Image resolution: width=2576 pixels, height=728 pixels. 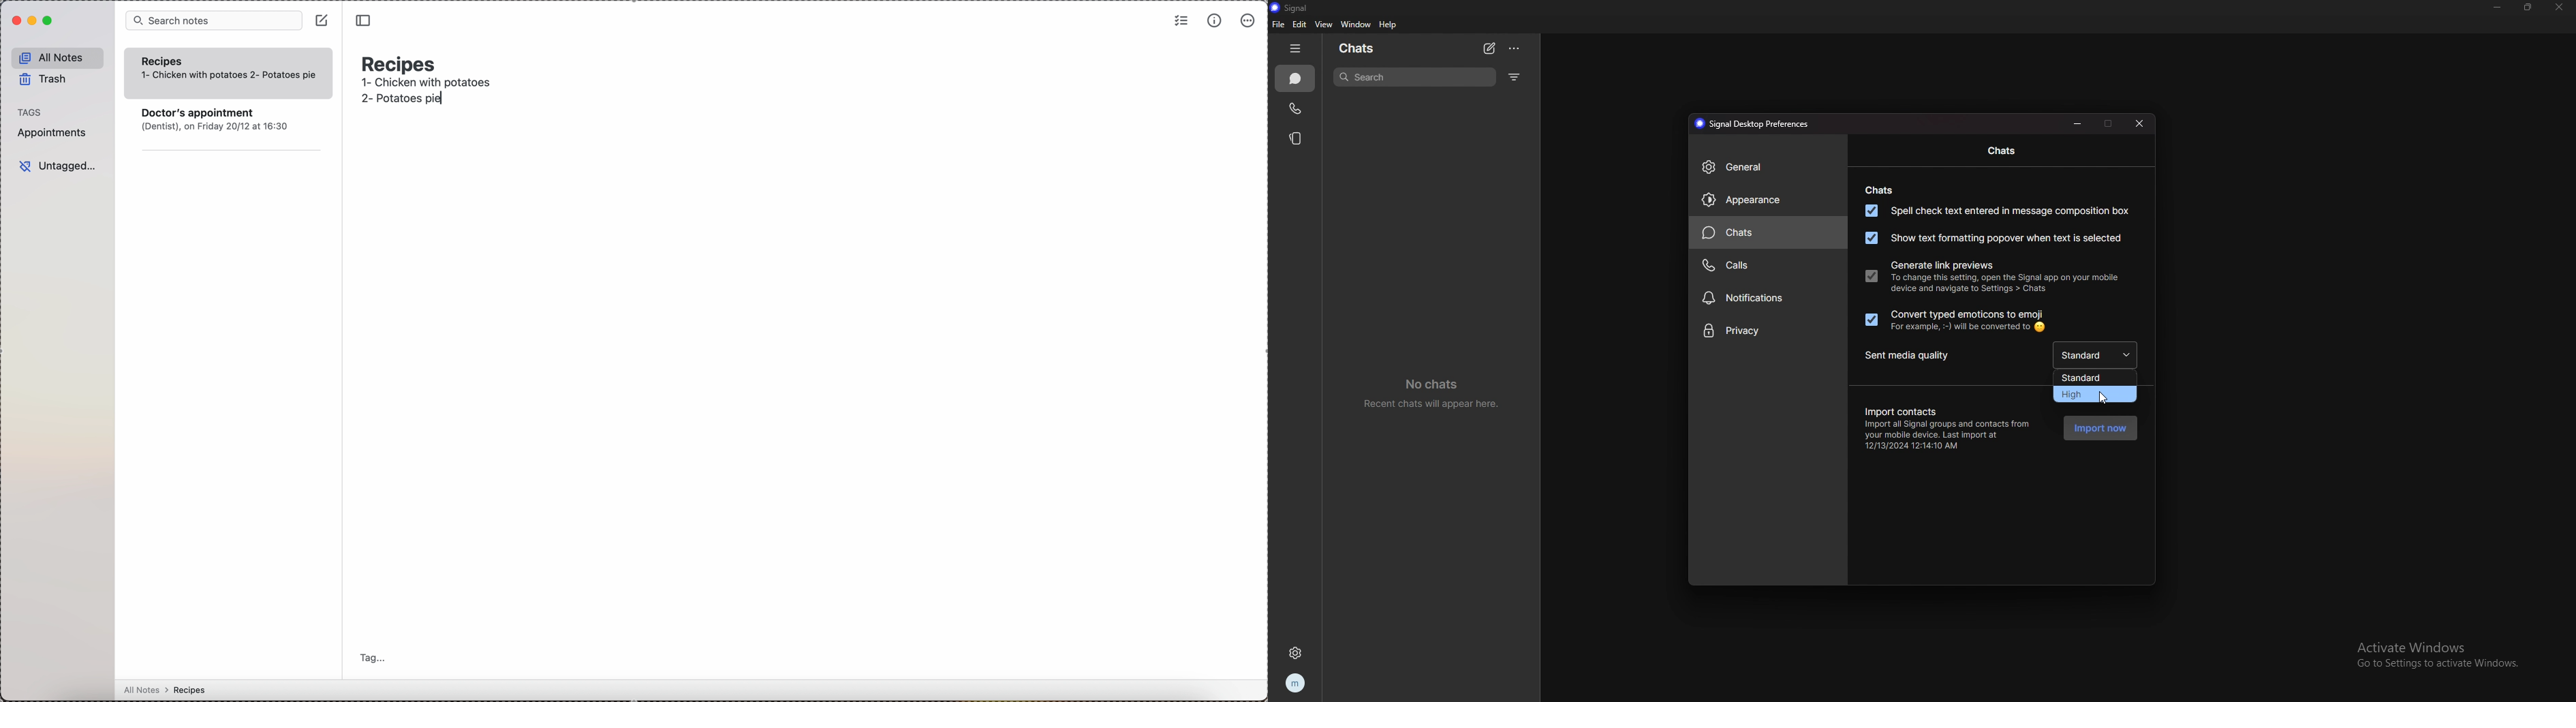 I want to click on minimize, so click(x=2498, y=7).